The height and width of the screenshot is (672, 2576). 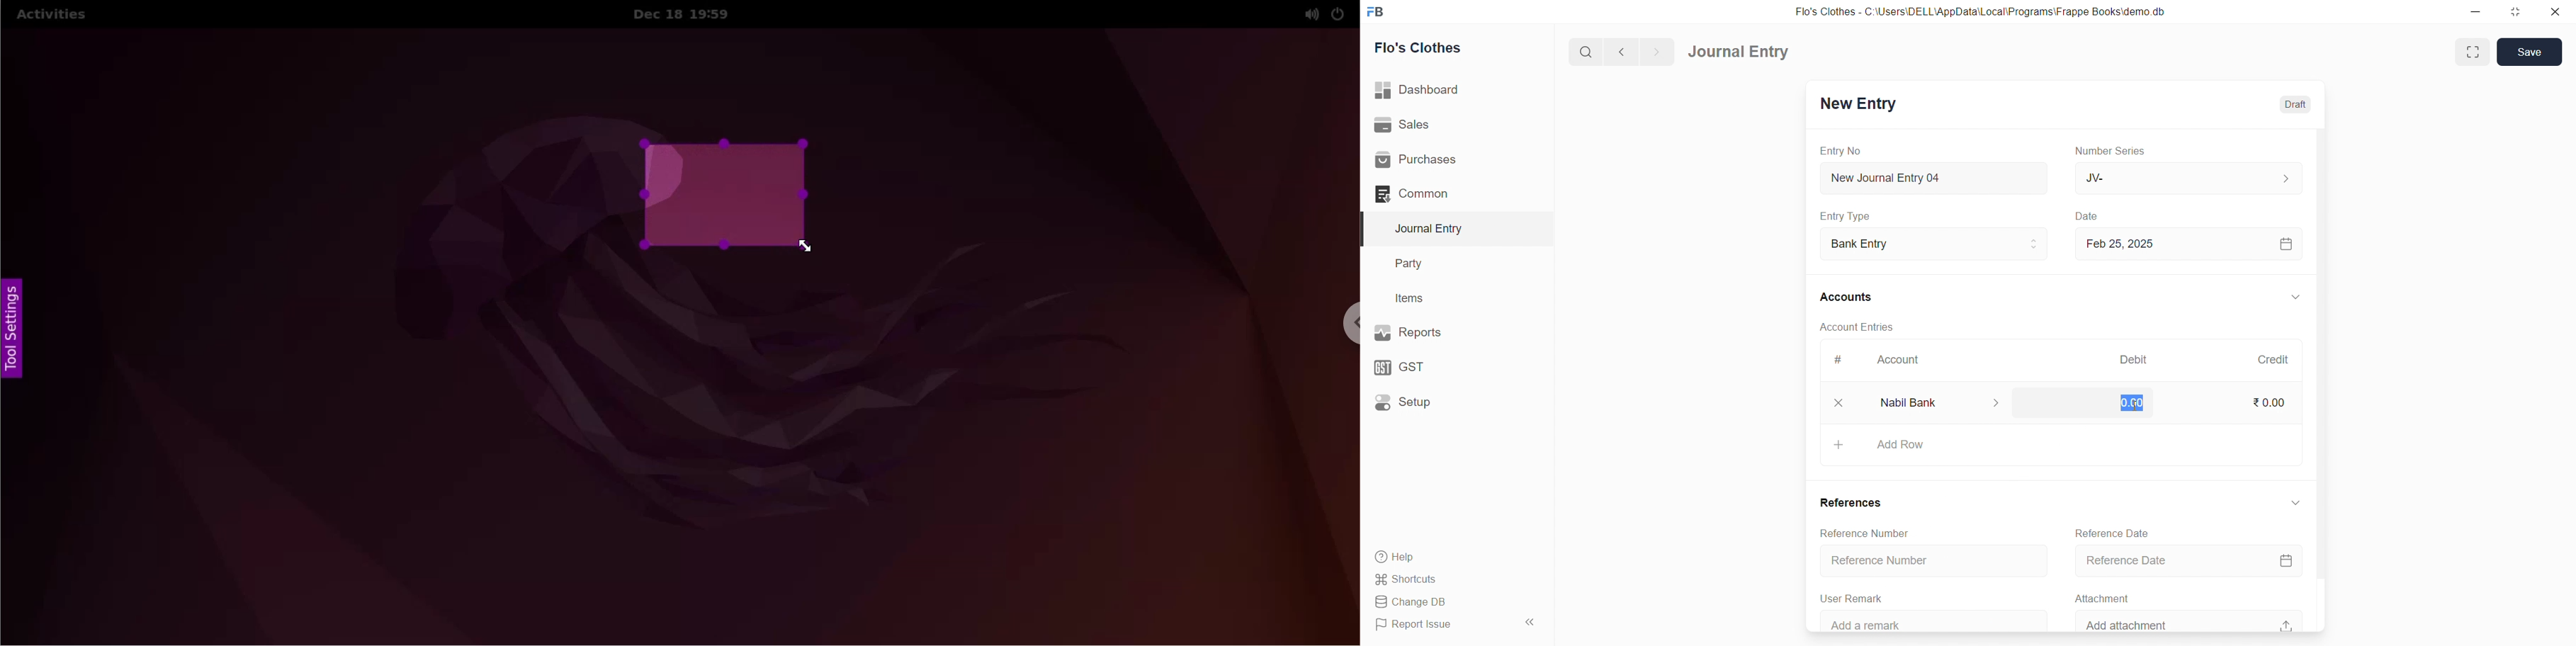 I want to click on New Entry, so click(x=1857, y=105).